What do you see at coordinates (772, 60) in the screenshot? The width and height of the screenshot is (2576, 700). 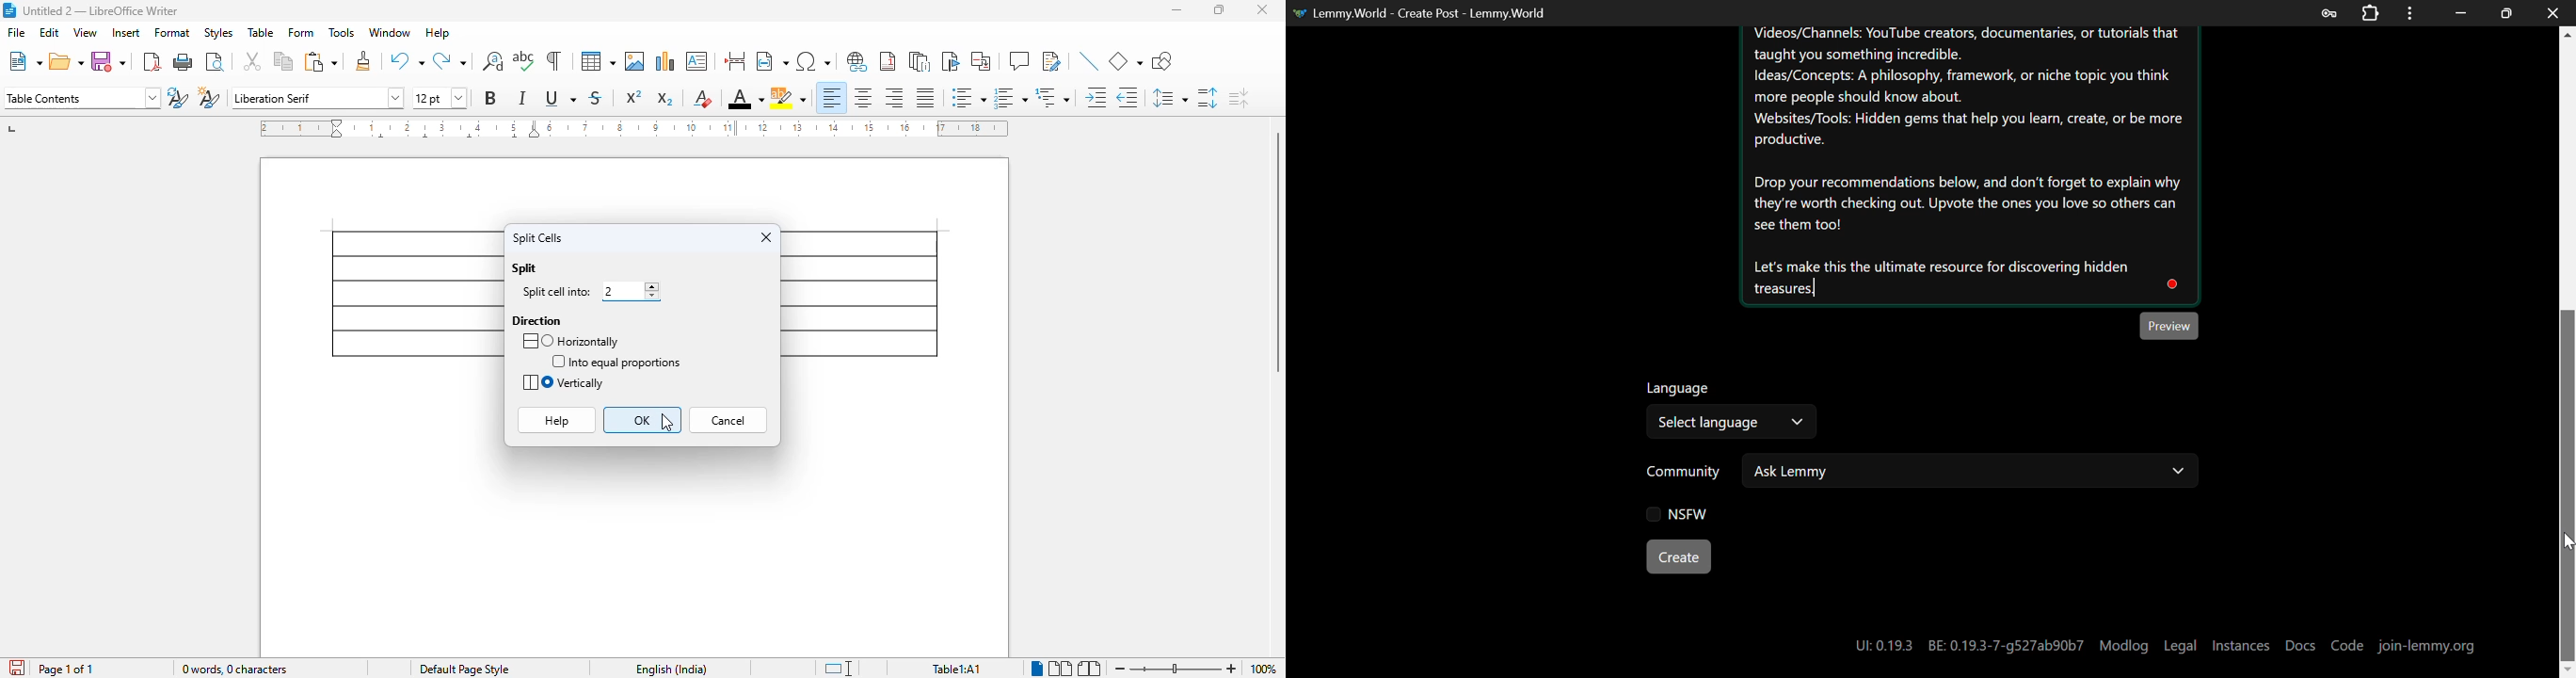 I see `insert field` at bounding box center [772, 60].